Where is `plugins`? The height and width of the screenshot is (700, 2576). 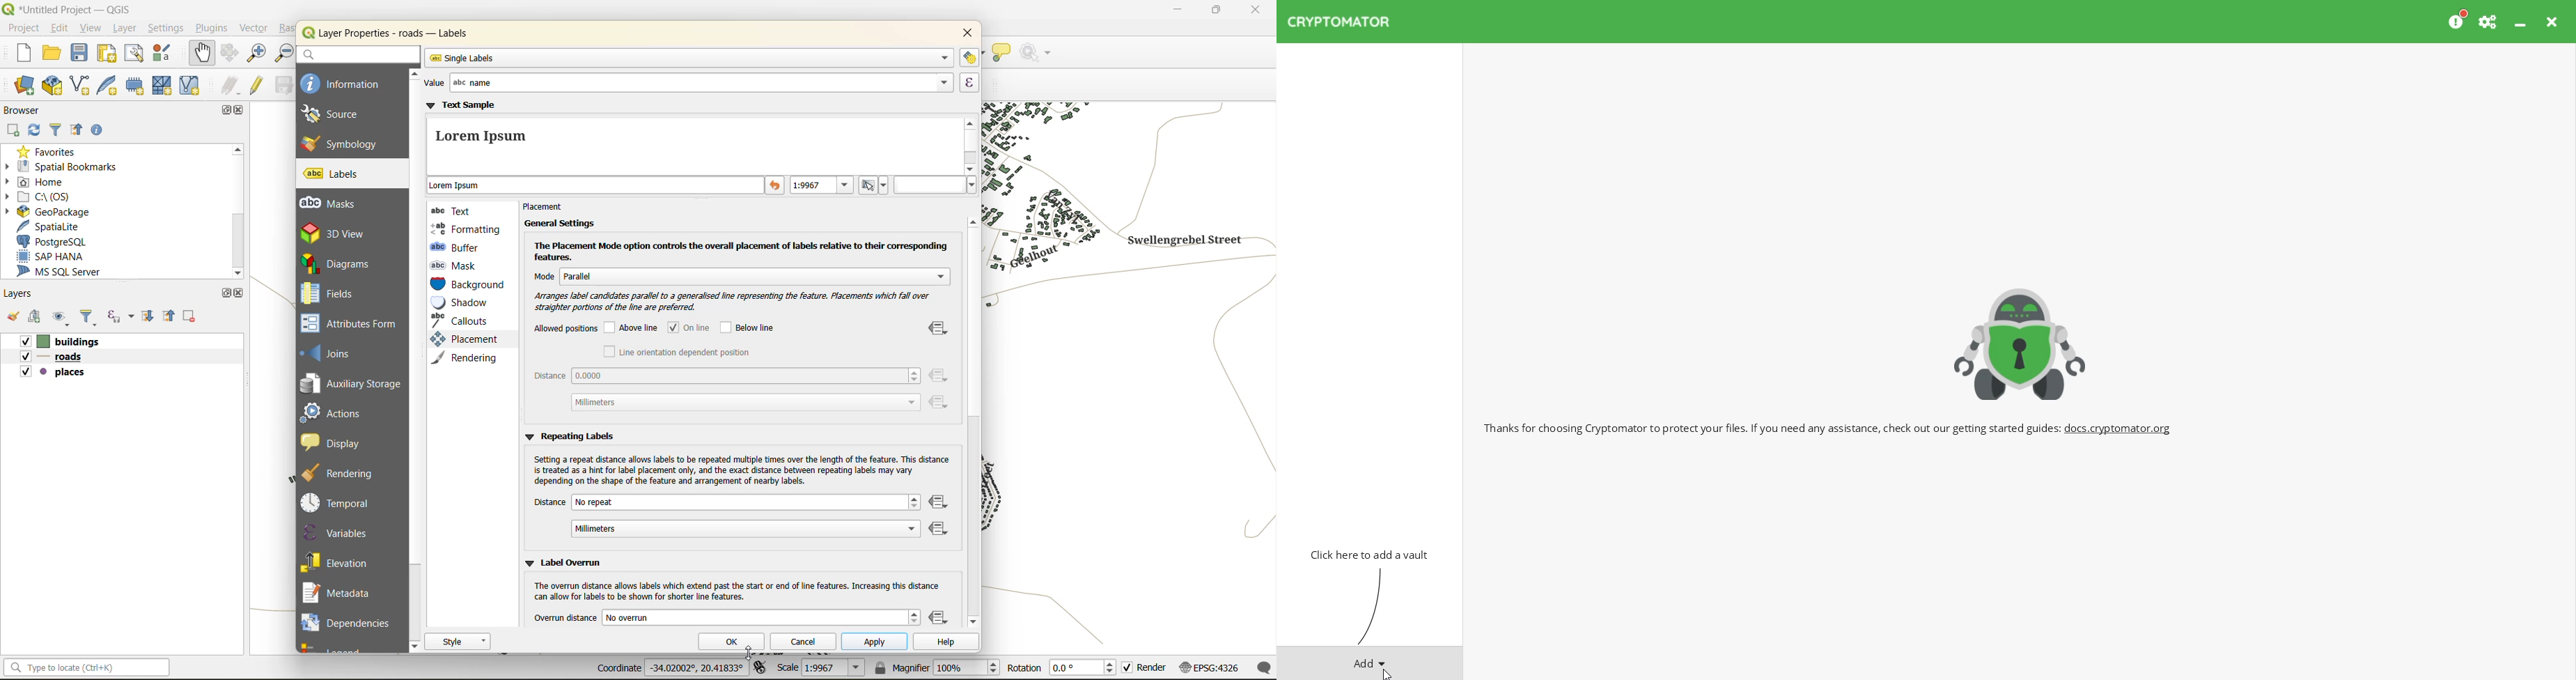 plugins is located at coordinates (212, 30).